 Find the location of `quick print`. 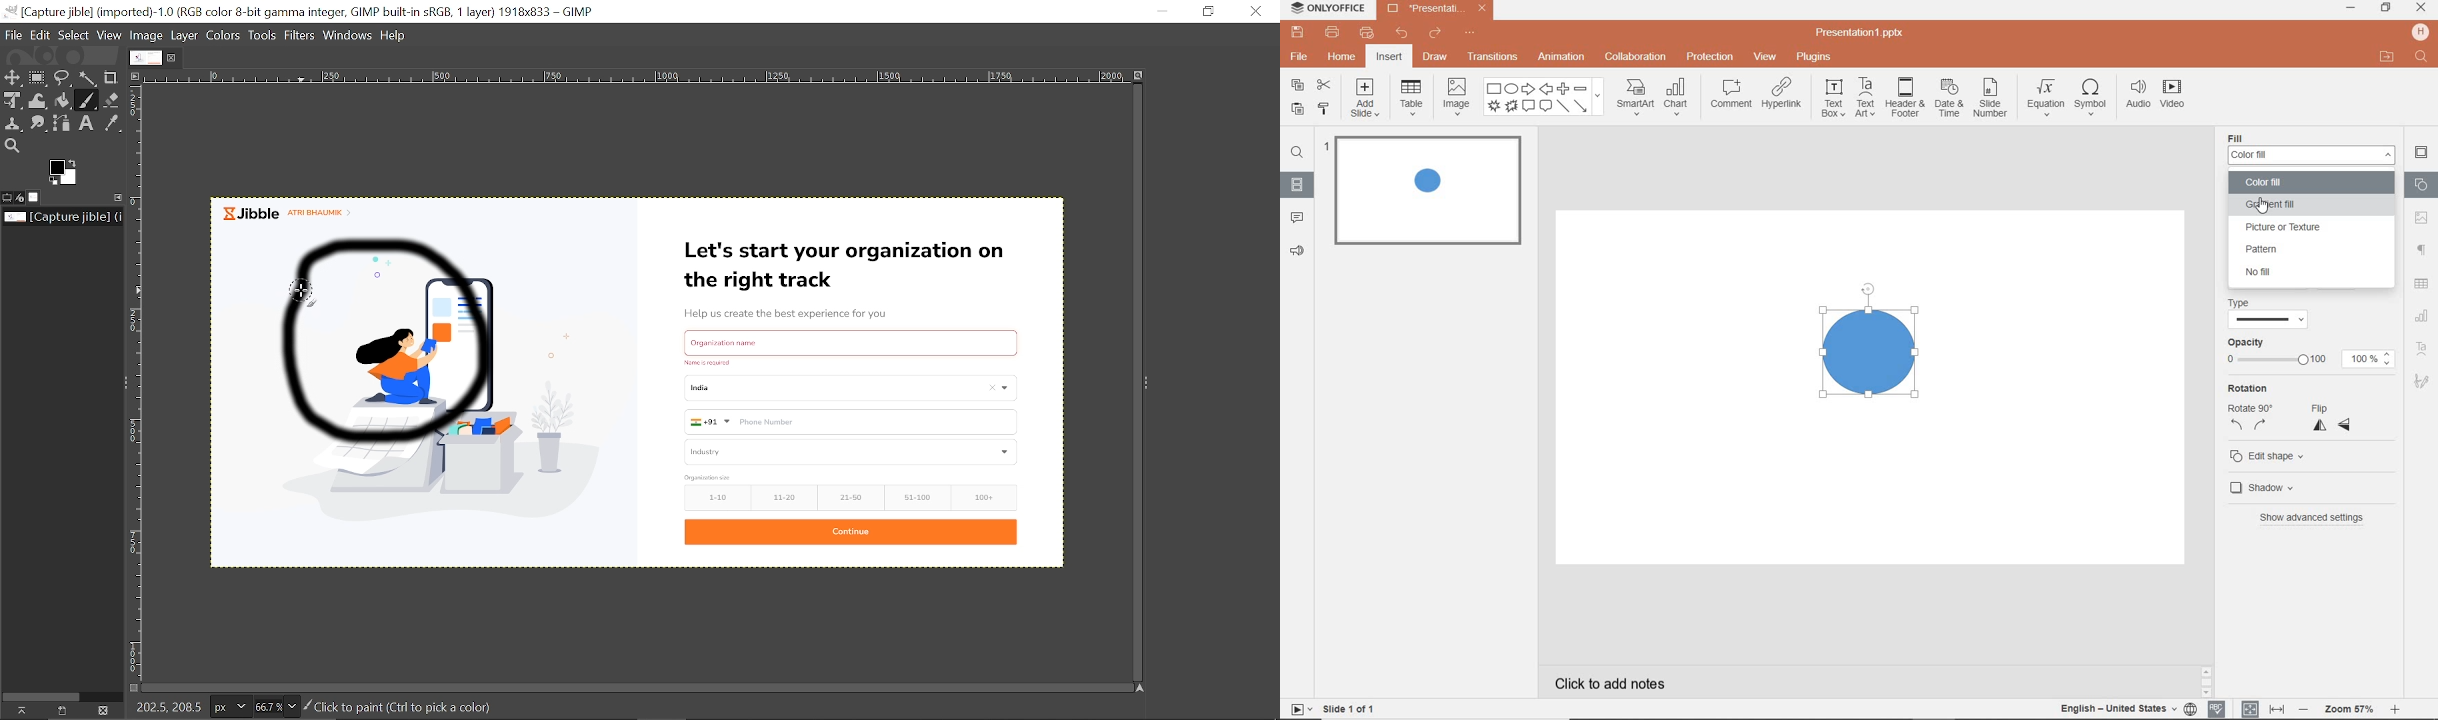

quick print is located at coordinates (1370, 32).